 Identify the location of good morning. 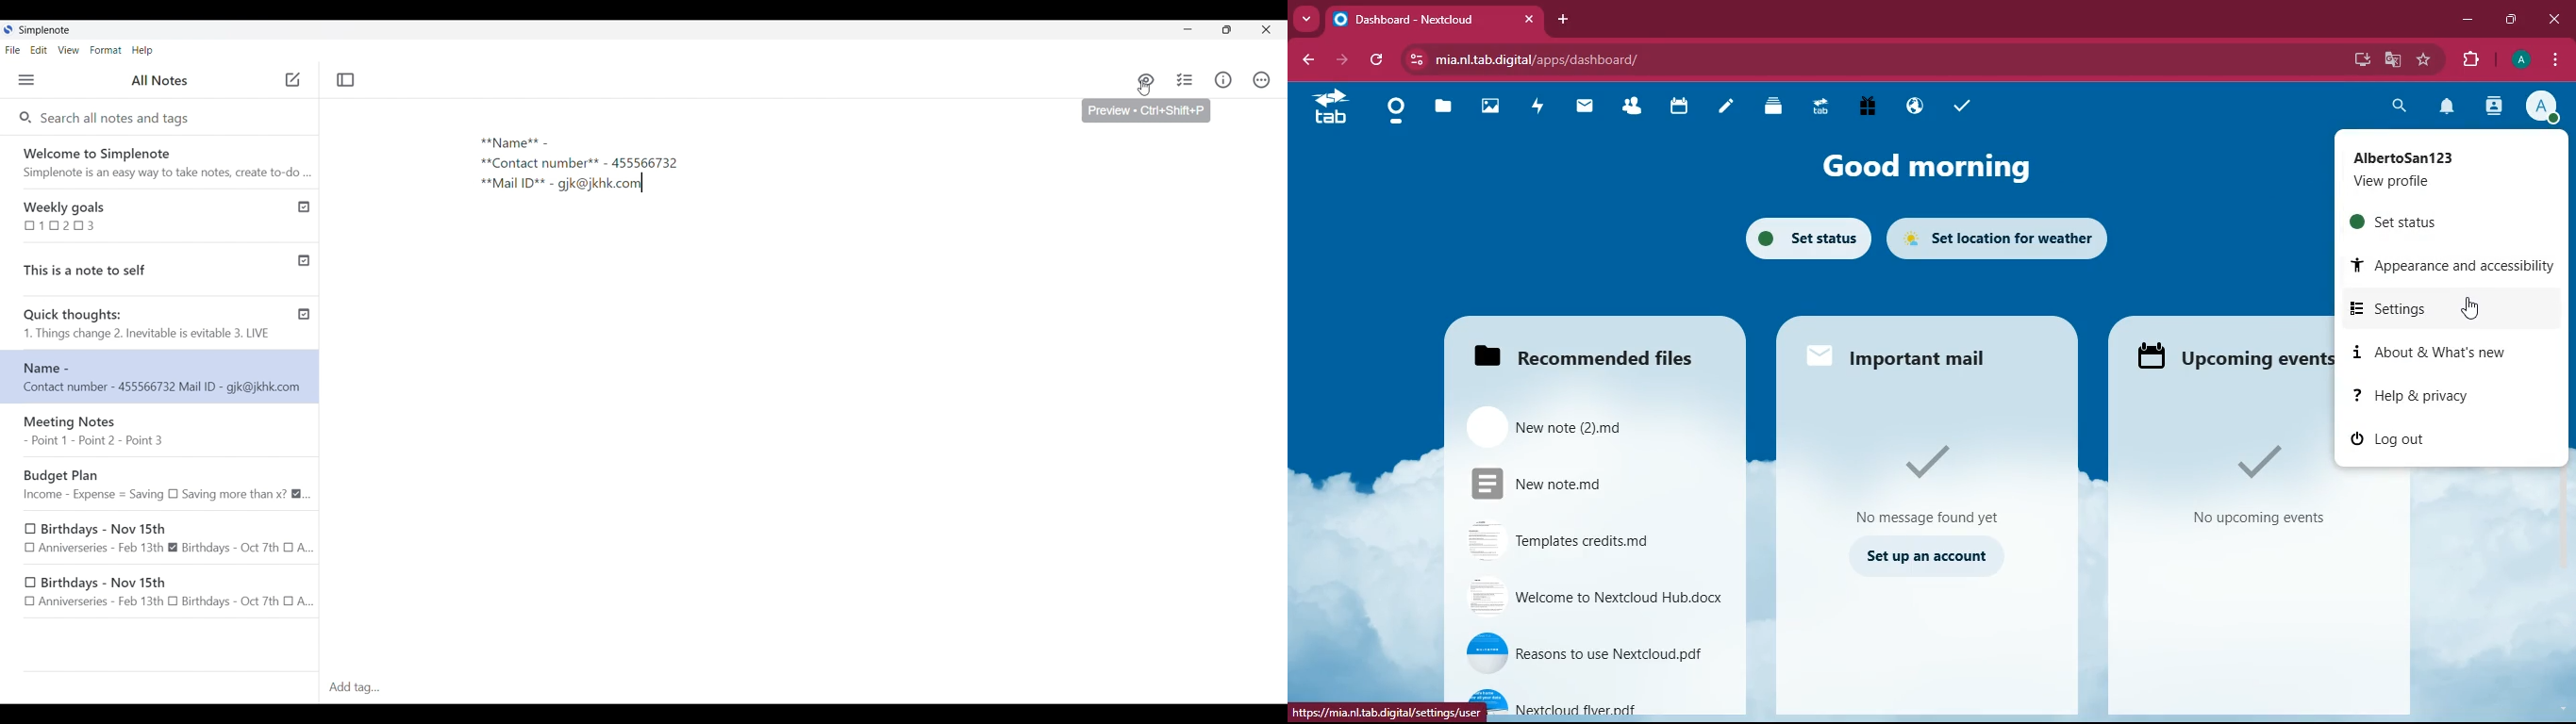
(1935, 165).